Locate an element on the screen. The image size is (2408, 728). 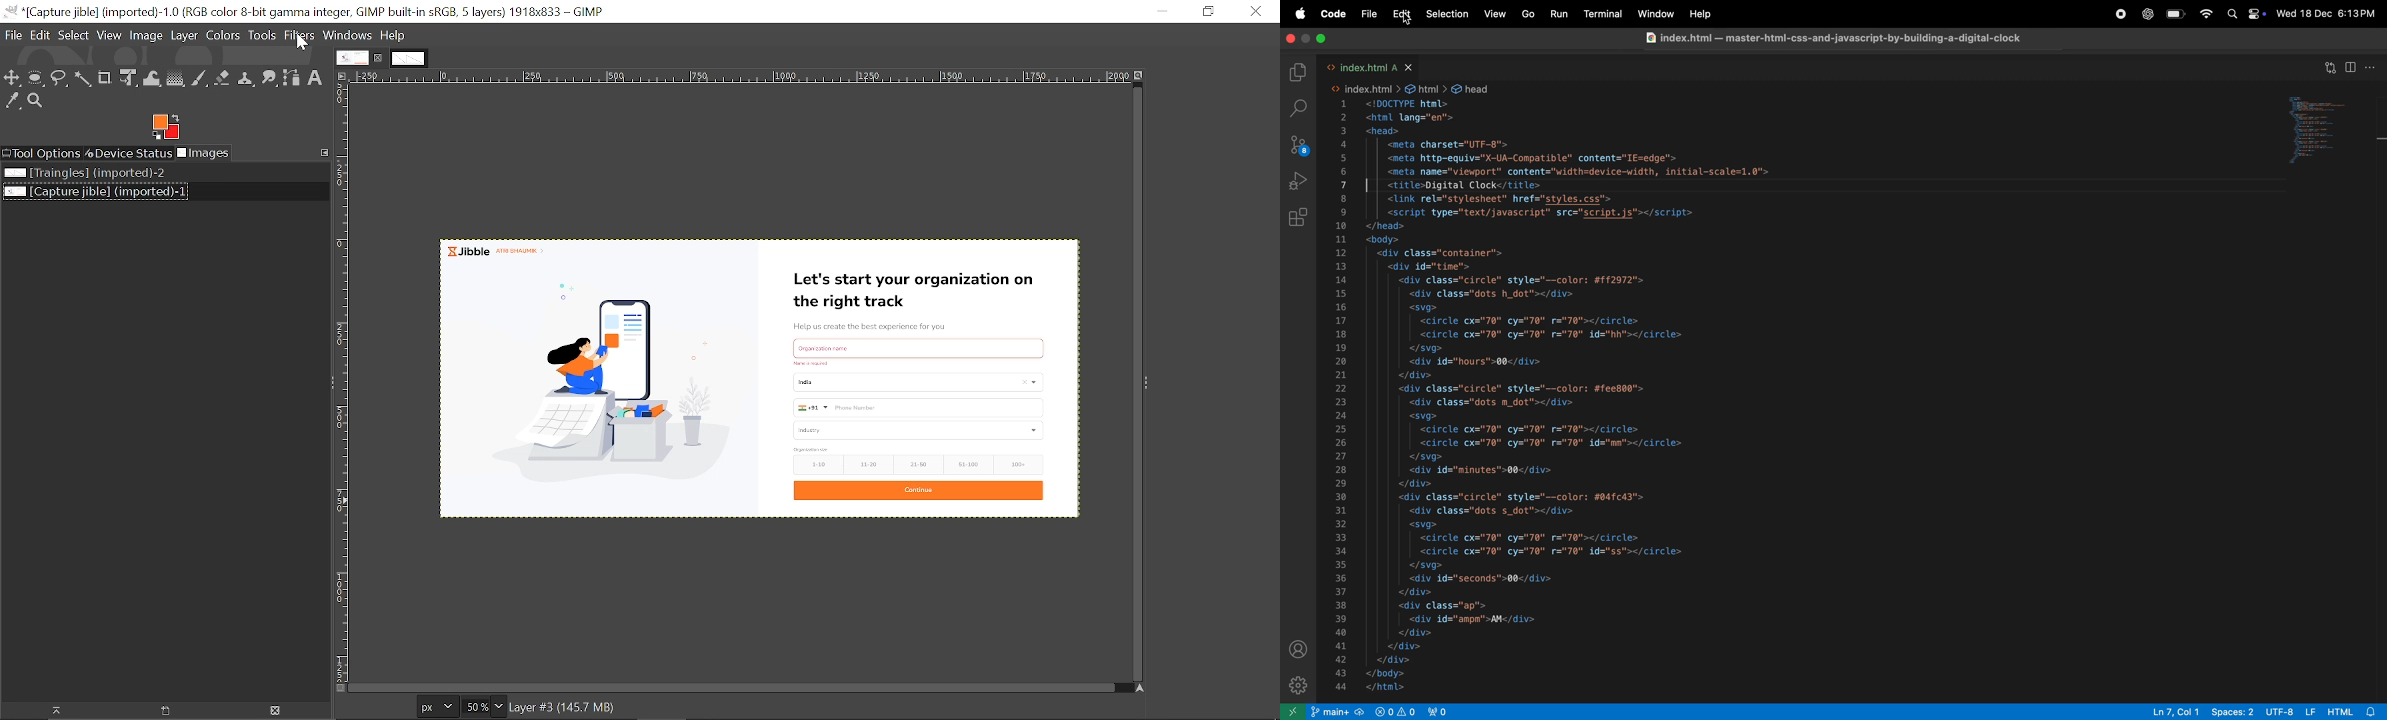
Clone tool is located at coordinates (247, 77).